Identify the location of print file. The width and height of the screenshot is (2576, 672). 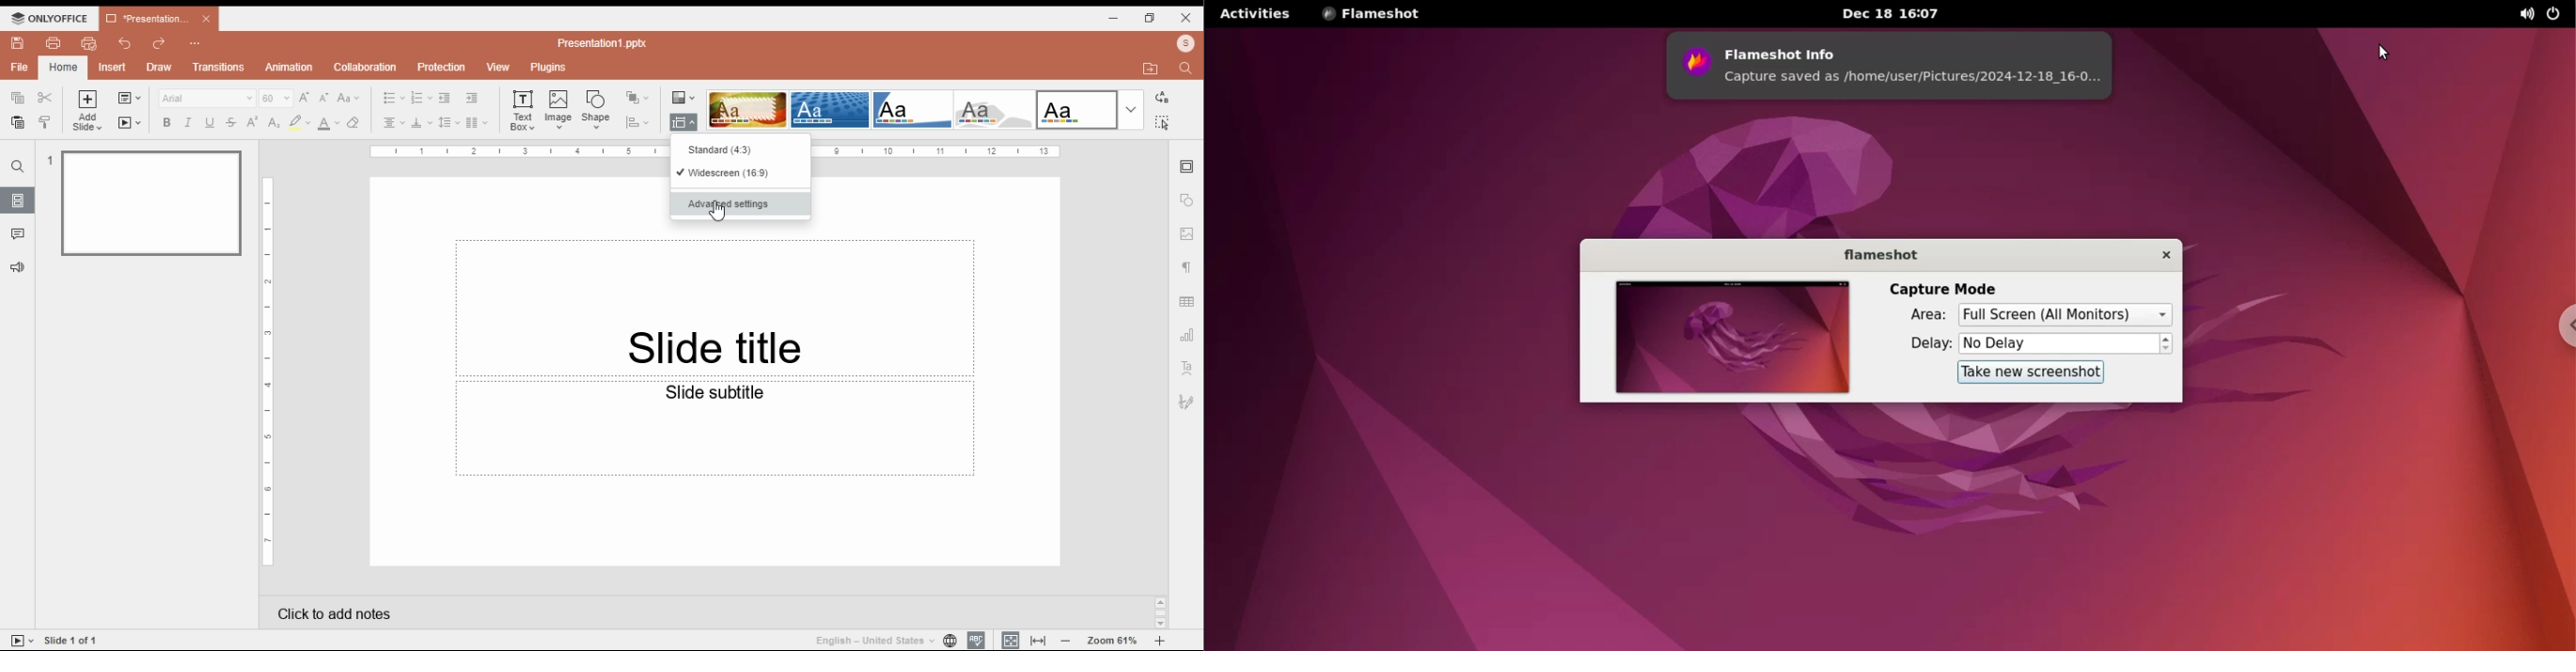
(54, 43).